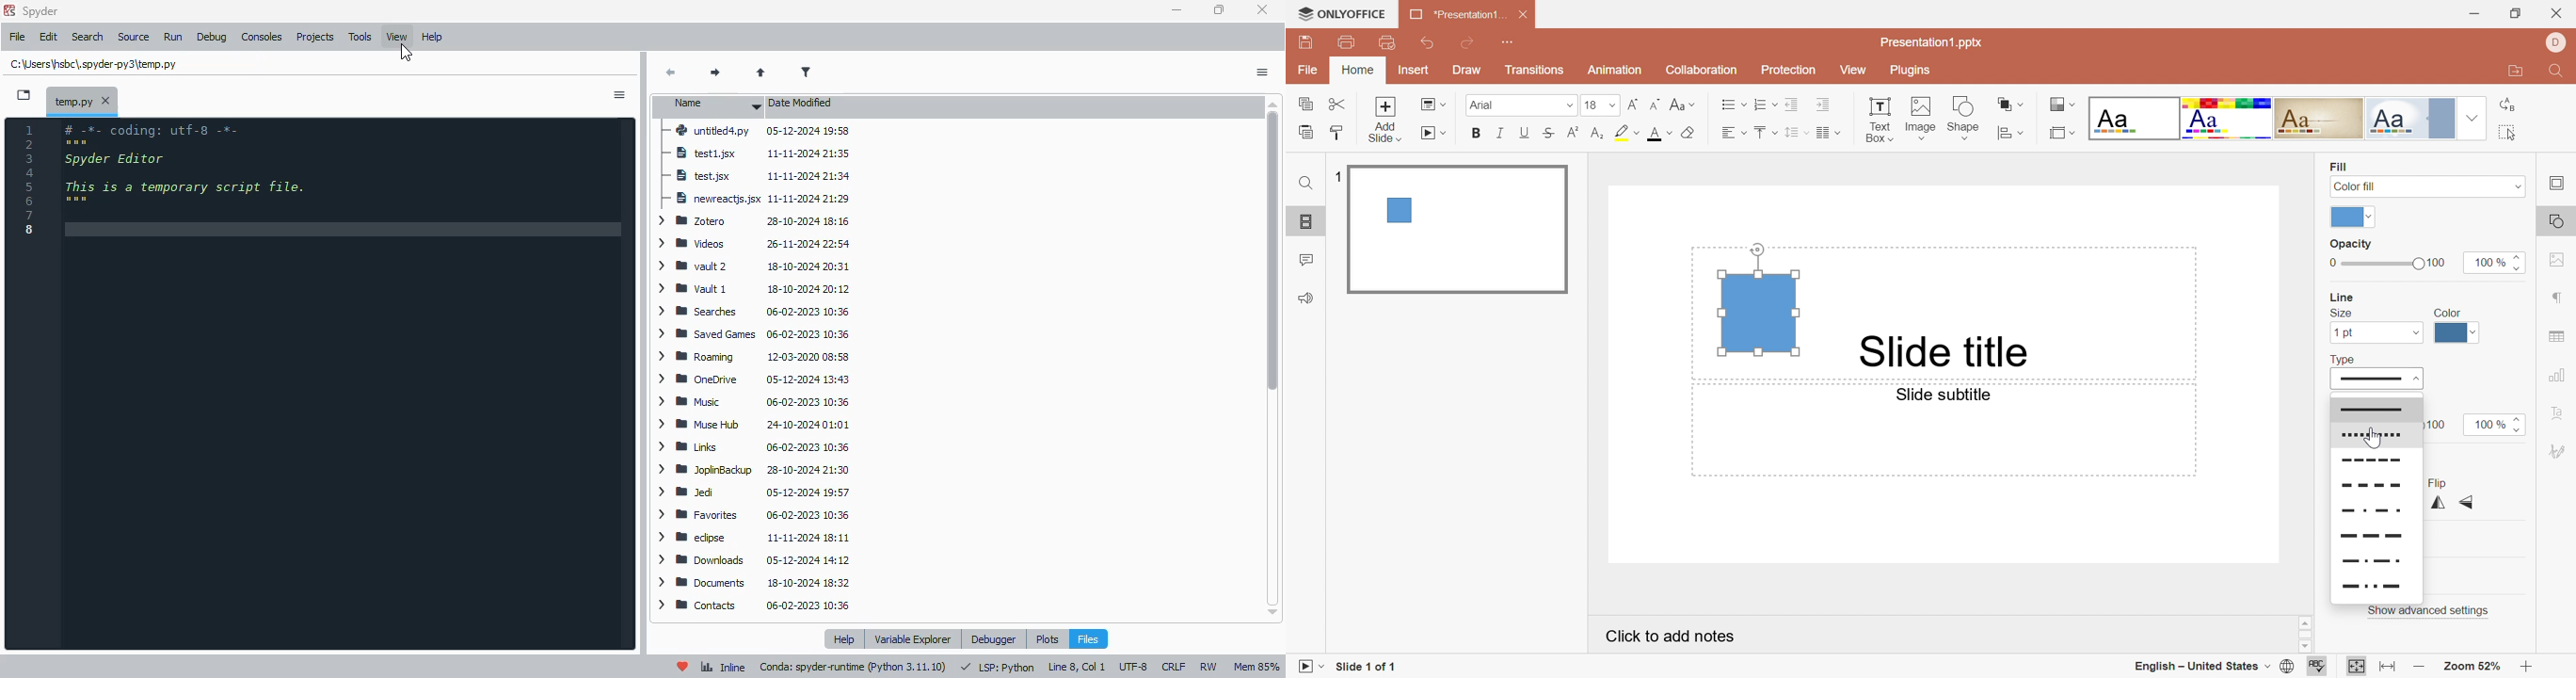 The height and width of the screenshot is (700, 2576). What do you see at coordinates (41, 11) in the screenshot?
I see `spyder` at bounding box center [41, 11].